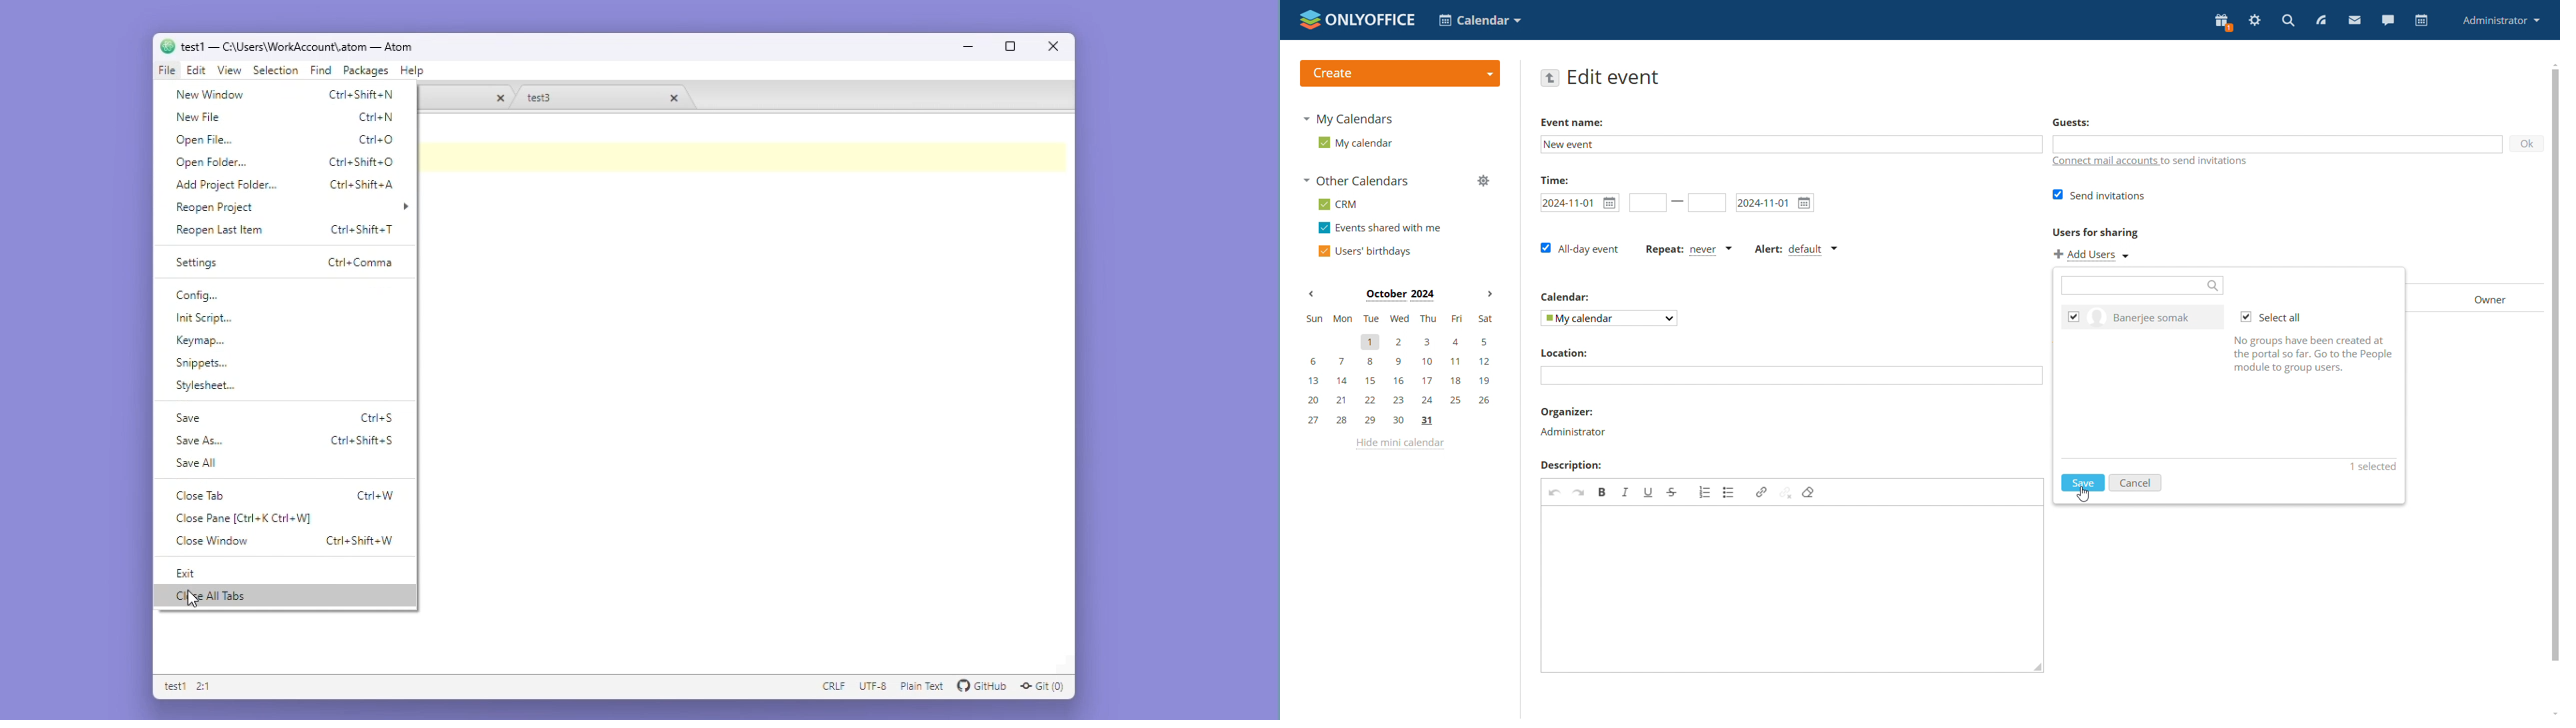  I want to click on Month on display, so click(1399, 295).